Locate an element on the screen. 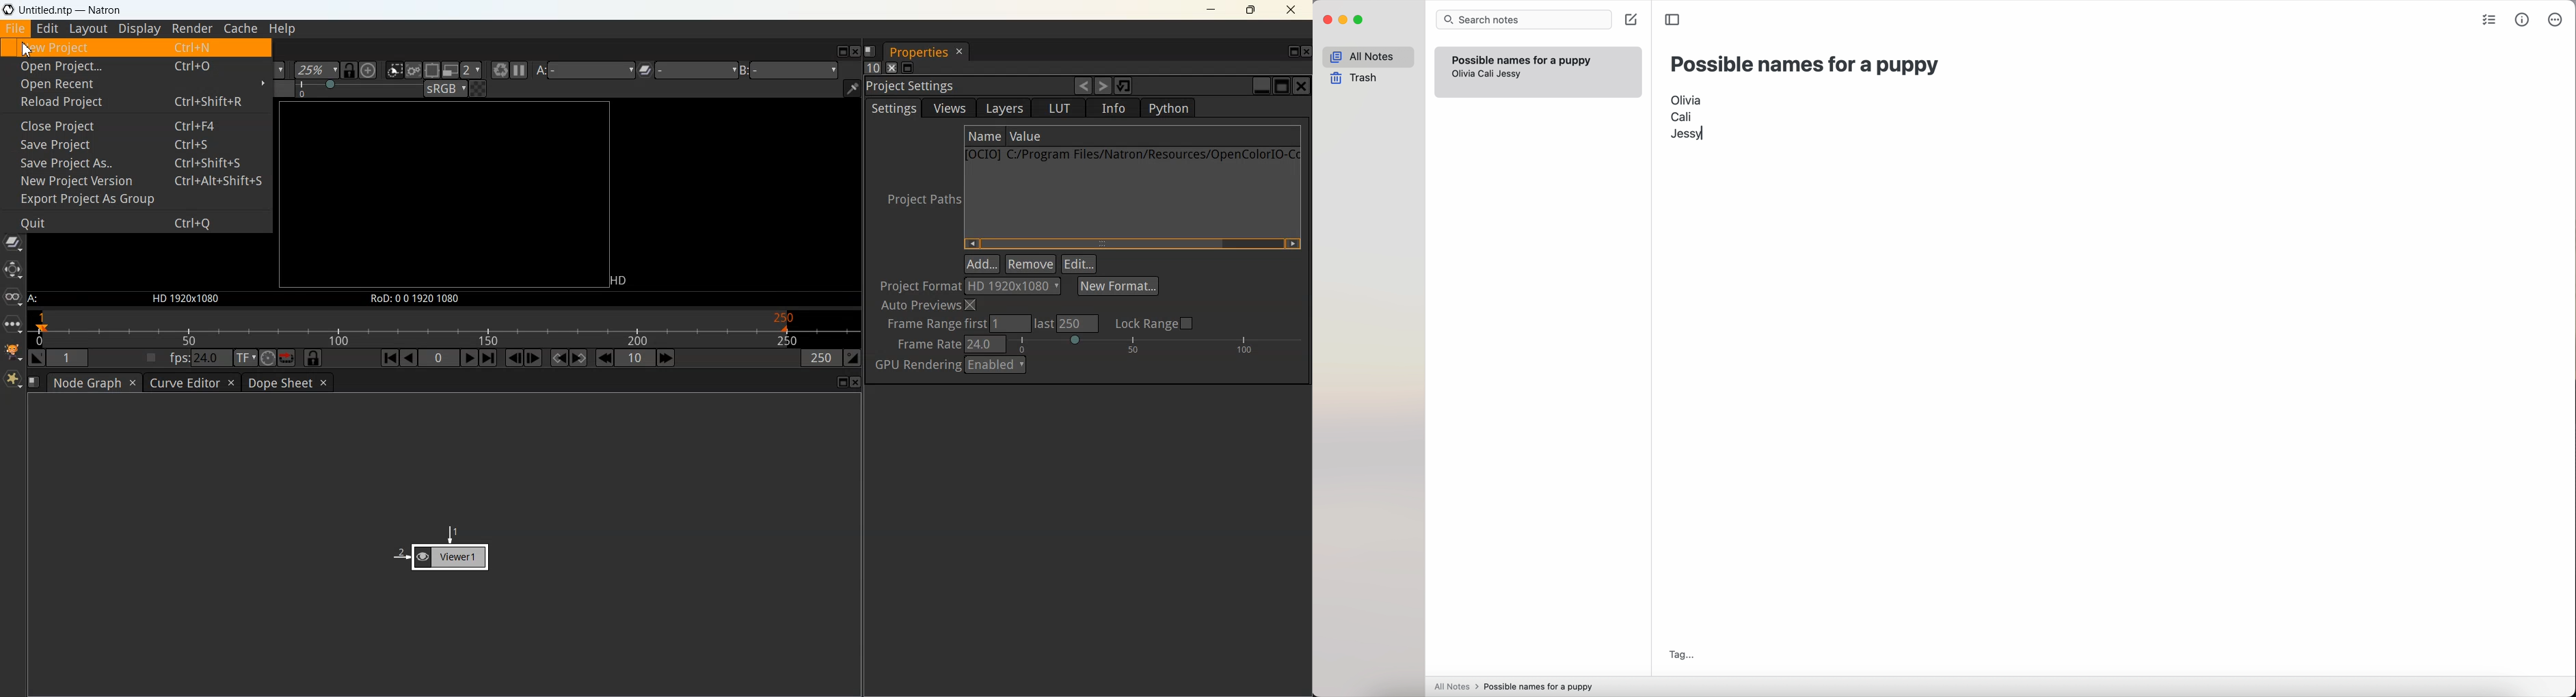  File name with path address is located at coordinates (1132, 154).